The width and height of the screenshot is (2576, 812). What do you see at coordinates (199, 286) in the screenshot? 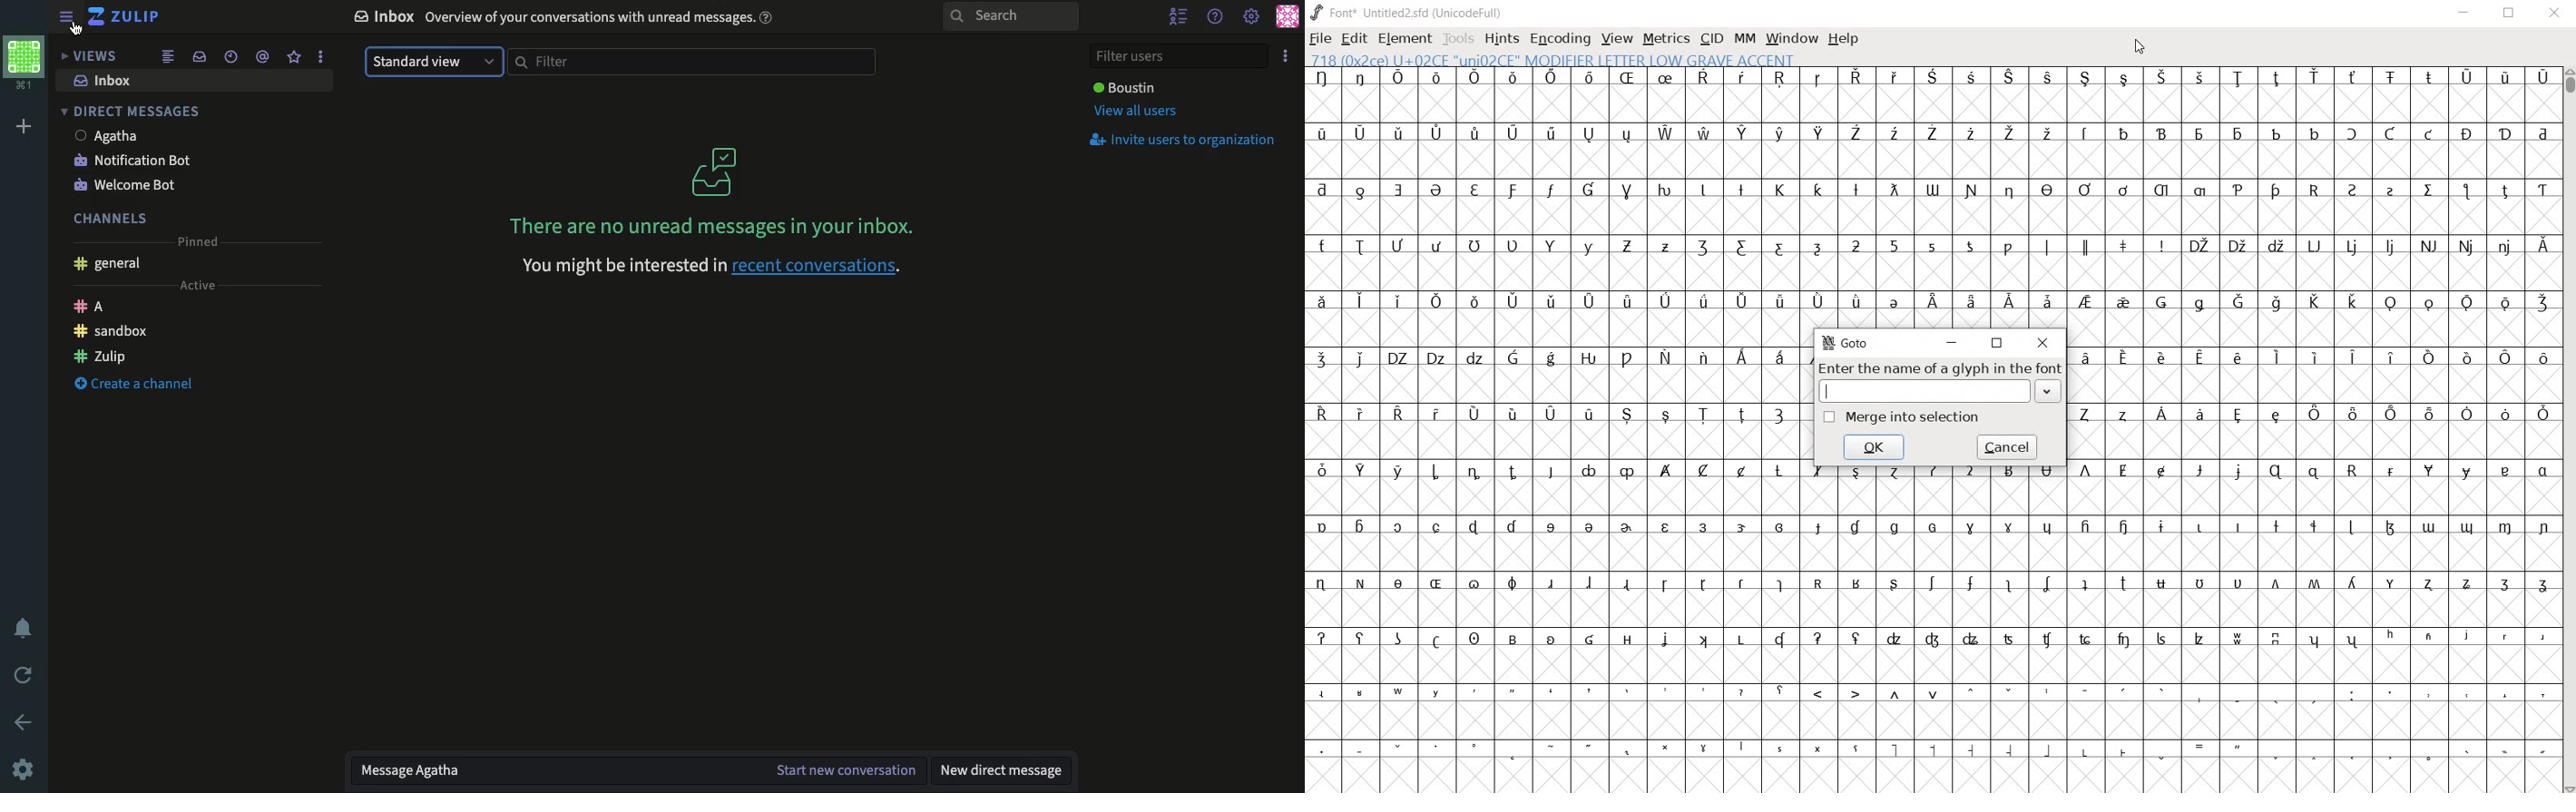
I see `Active` at bounding box center [199, 286].